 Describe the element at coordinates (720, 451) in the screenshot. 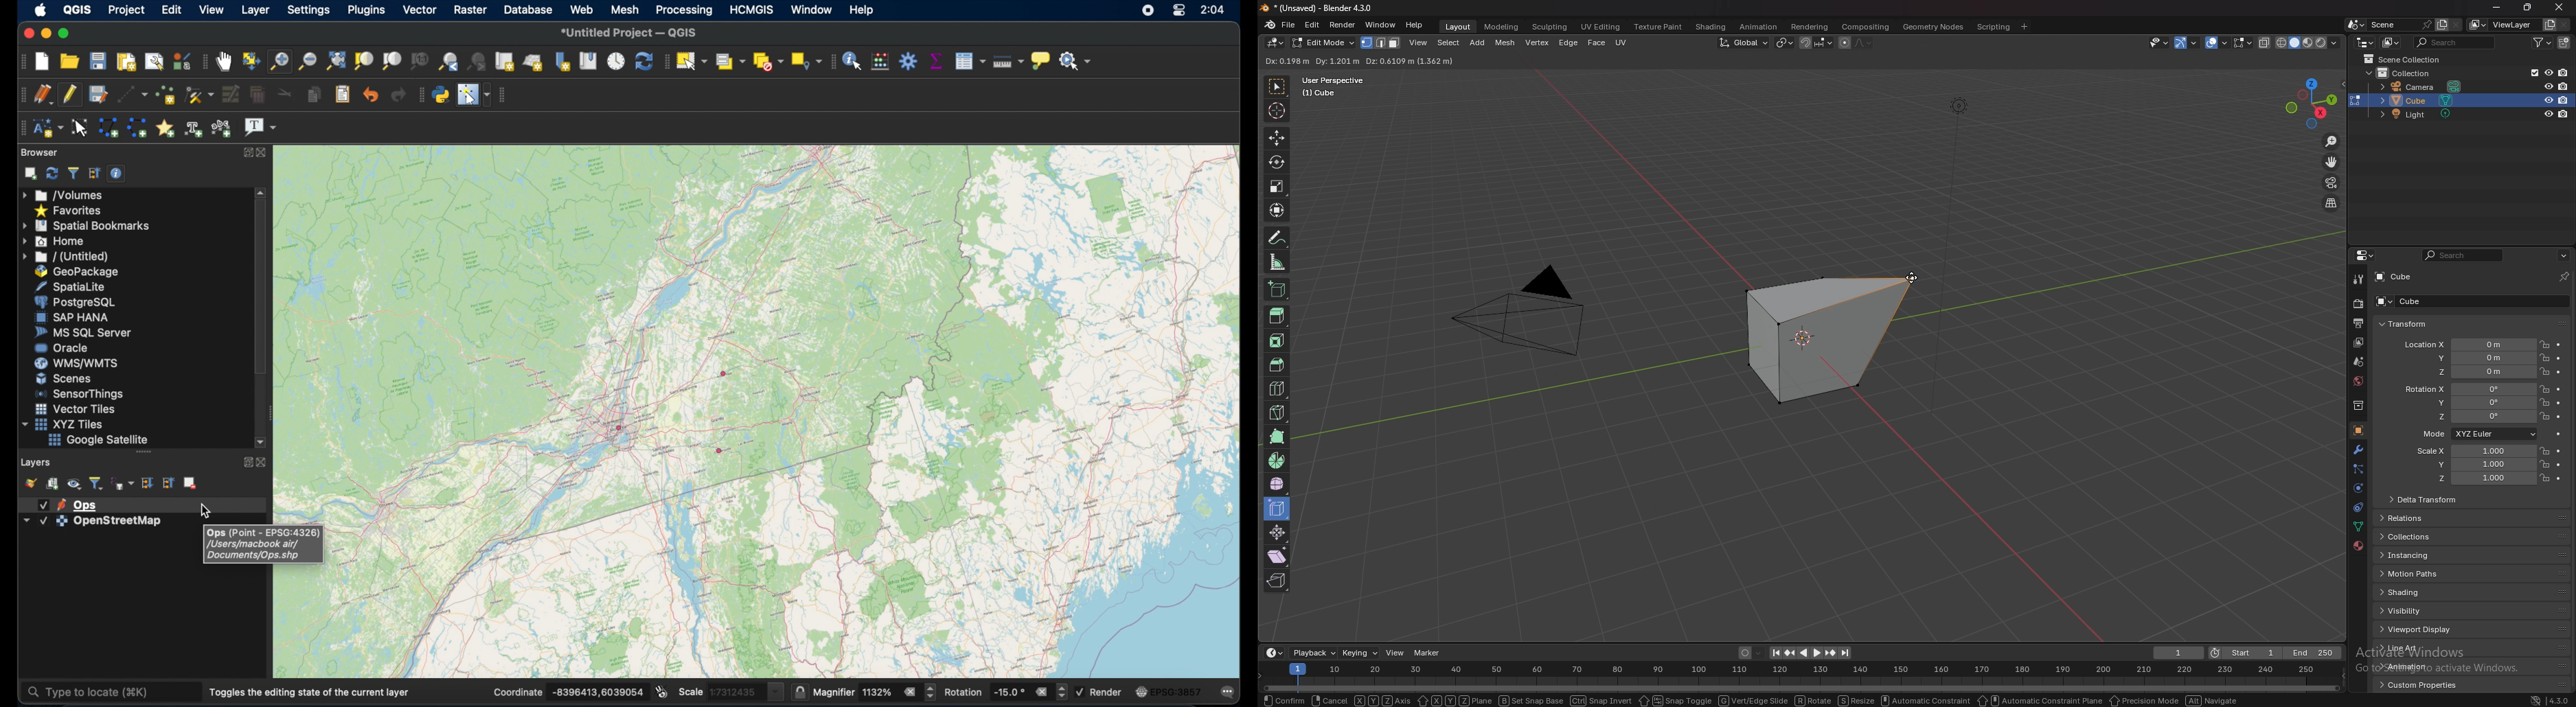

I see `point feature` at that location.